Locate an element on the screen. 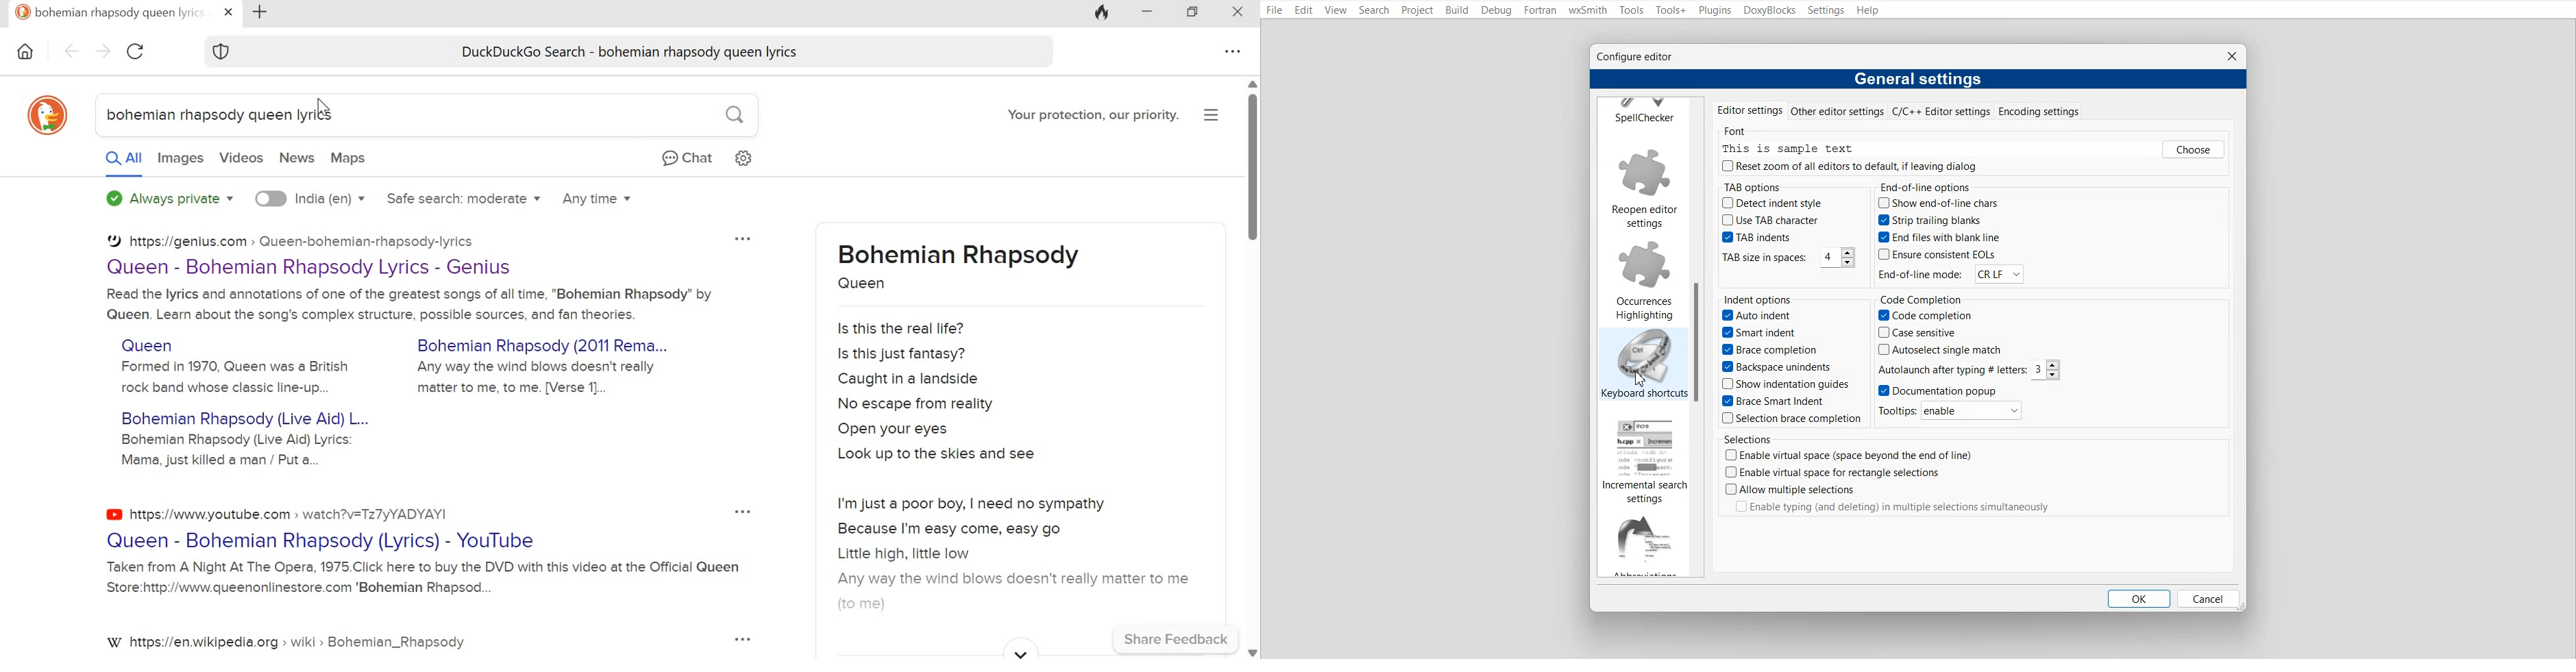 The width and height of the screenshot is (2576, 672). Bohemian Rhapsody is located at coordinates (965, 255).